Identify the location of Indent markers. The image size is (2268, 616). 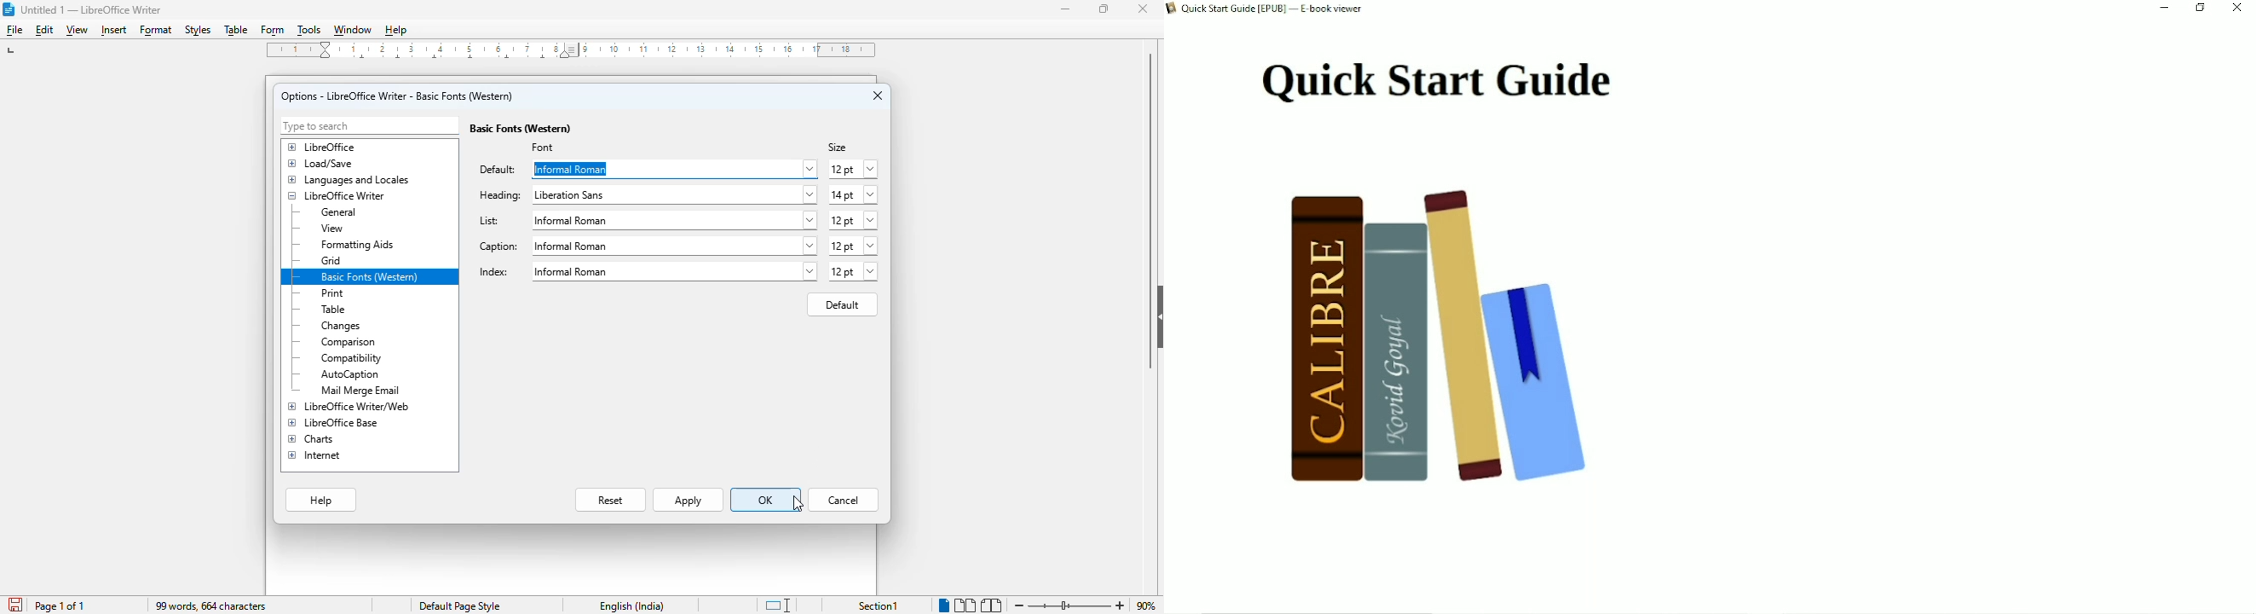
(326, 49).